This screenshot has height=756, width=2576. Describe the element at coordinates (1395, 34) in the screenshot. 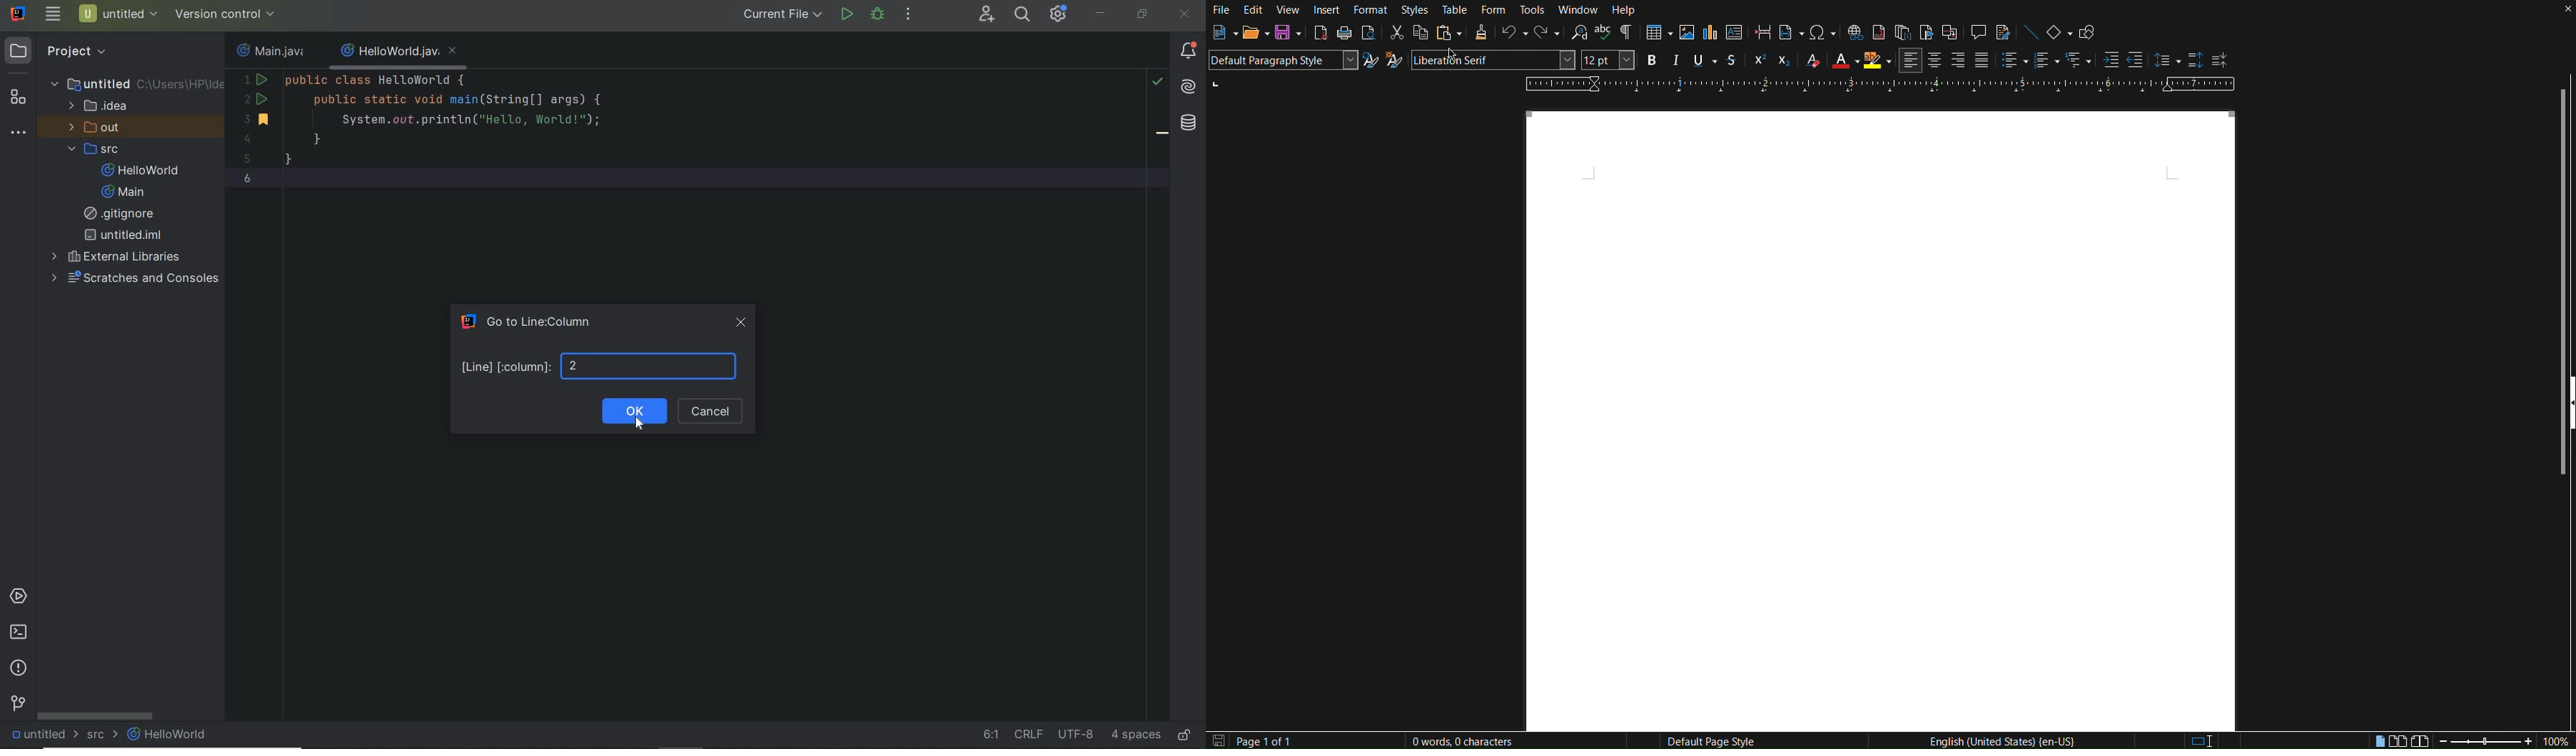

I see `Cut` at that location.